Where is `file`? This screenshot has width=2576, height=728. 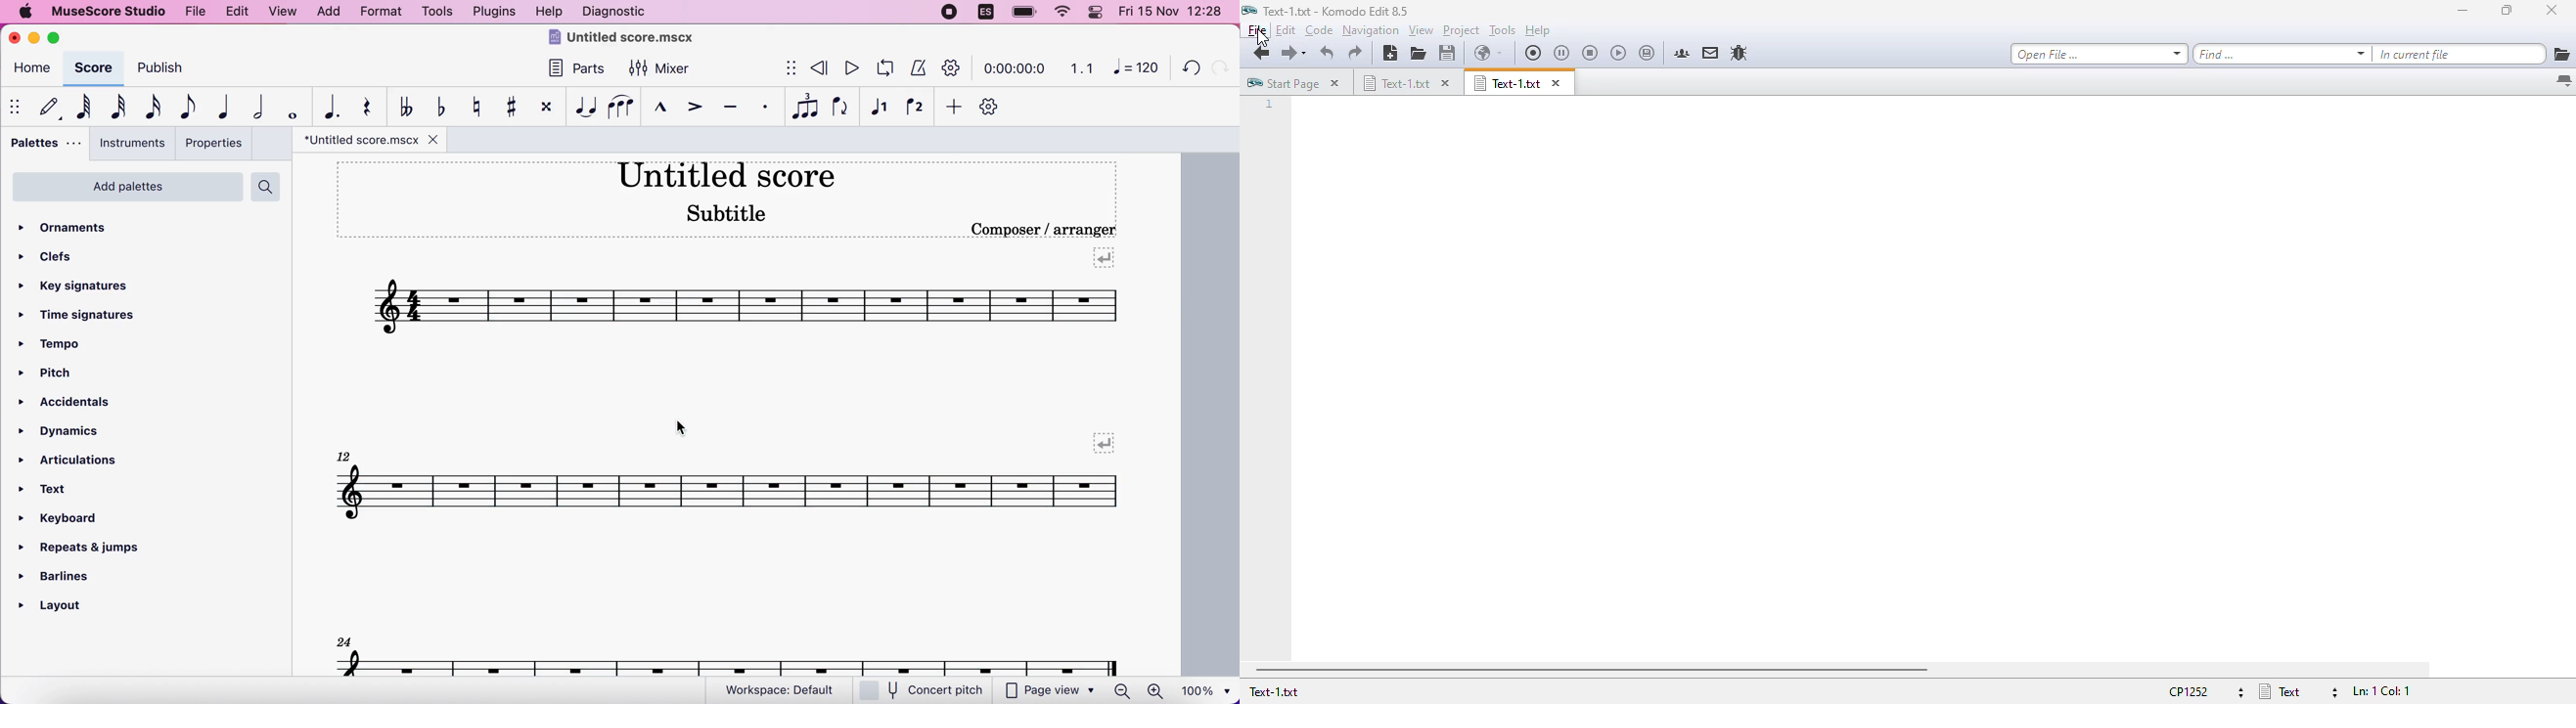
file is located at coordinates (1257, 29).